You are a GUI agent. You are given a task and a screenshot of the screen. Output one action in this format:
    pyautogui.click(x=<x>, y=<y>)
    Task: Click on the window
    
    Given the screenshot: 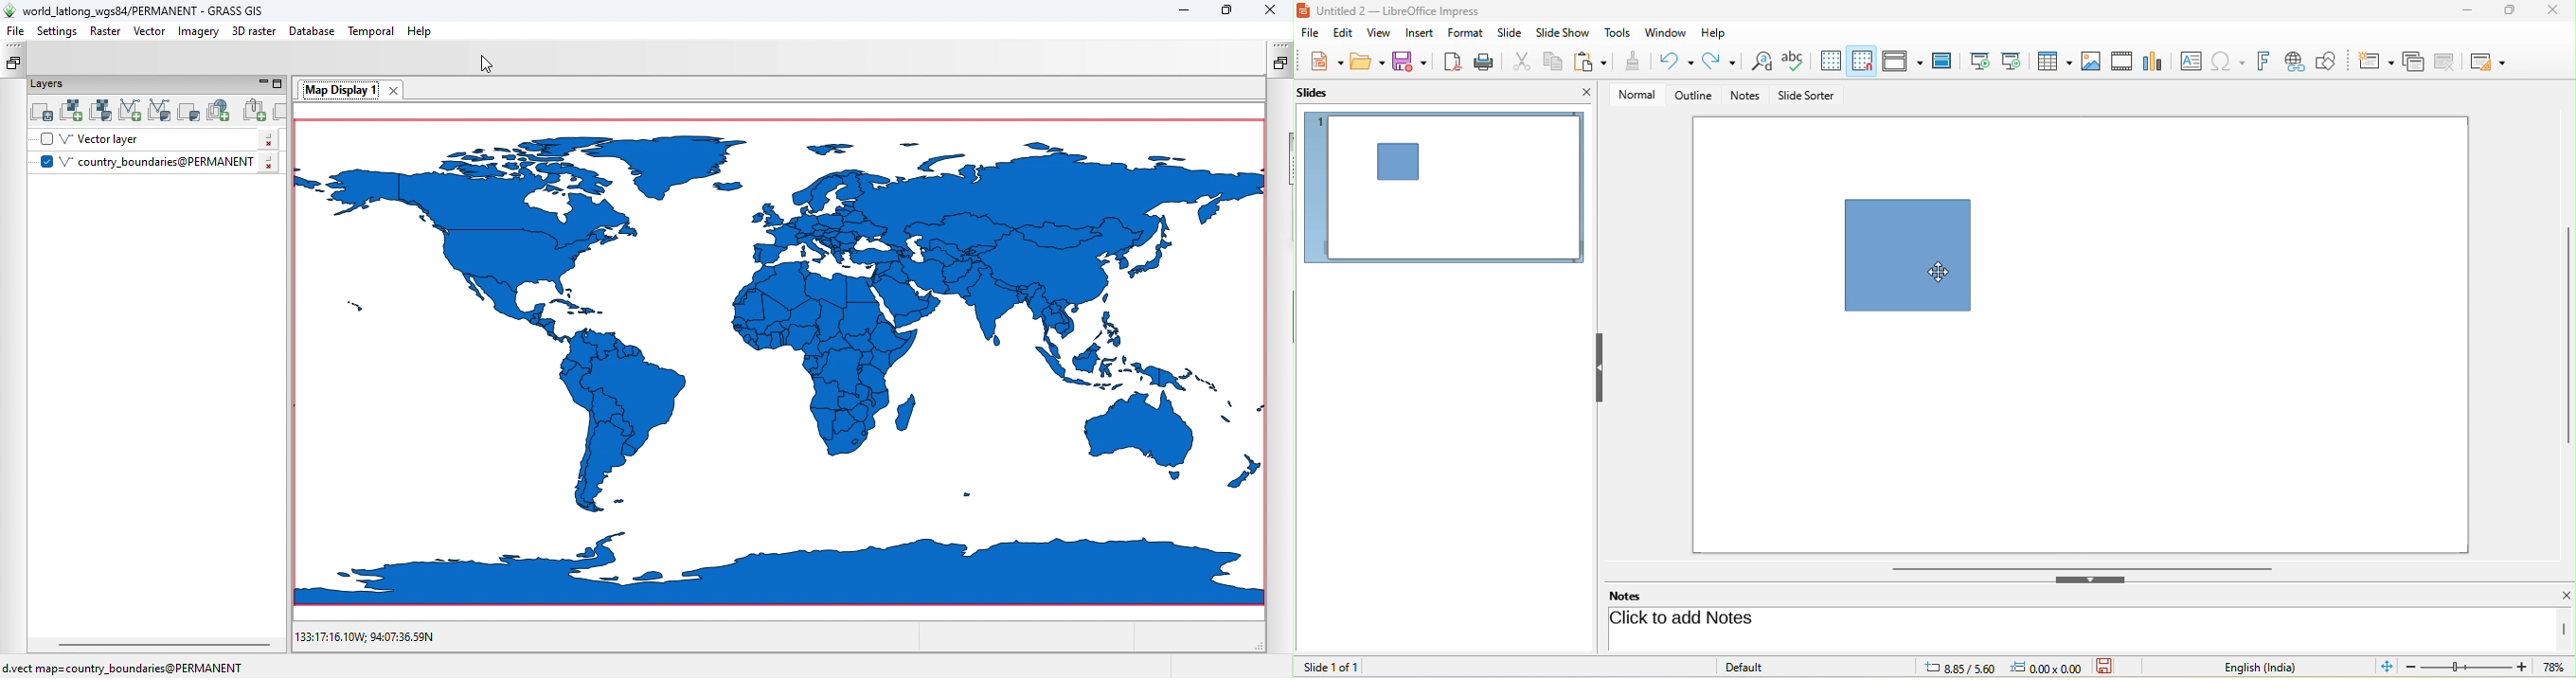 What is the action you would take?
    pyautogui.click(x=1666, y=34)
    